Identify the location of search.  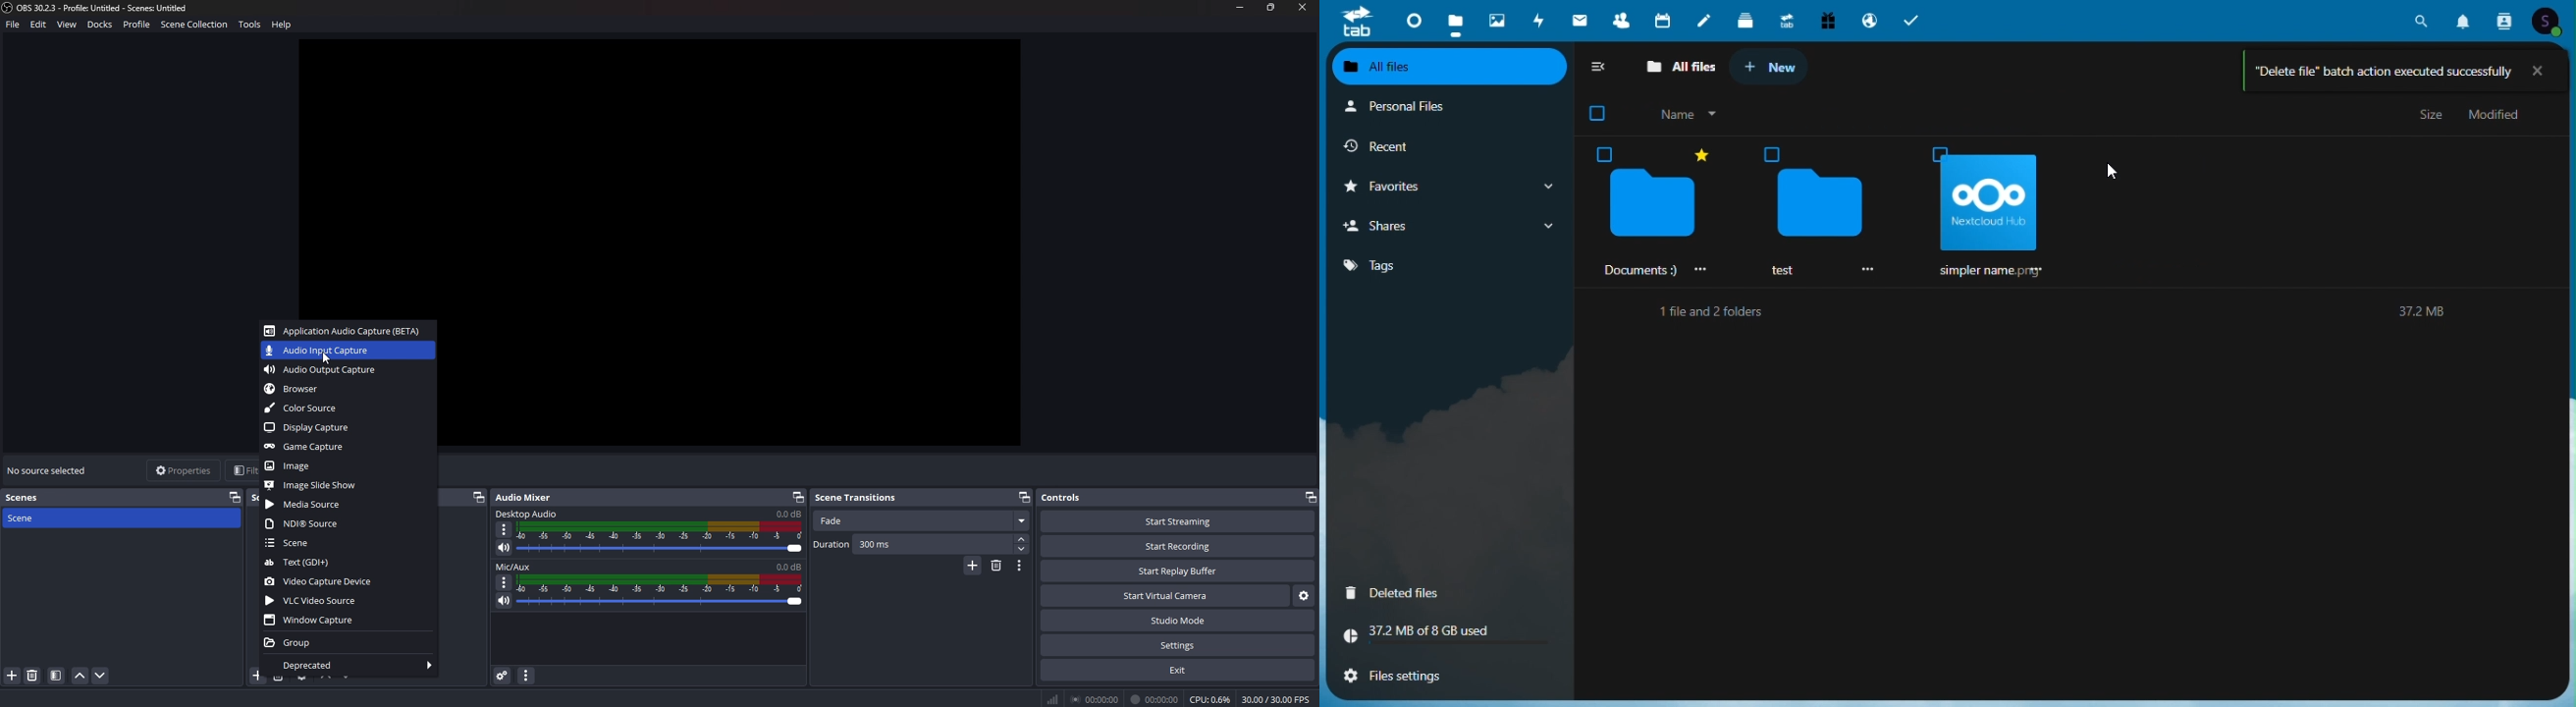
(2424, 19).